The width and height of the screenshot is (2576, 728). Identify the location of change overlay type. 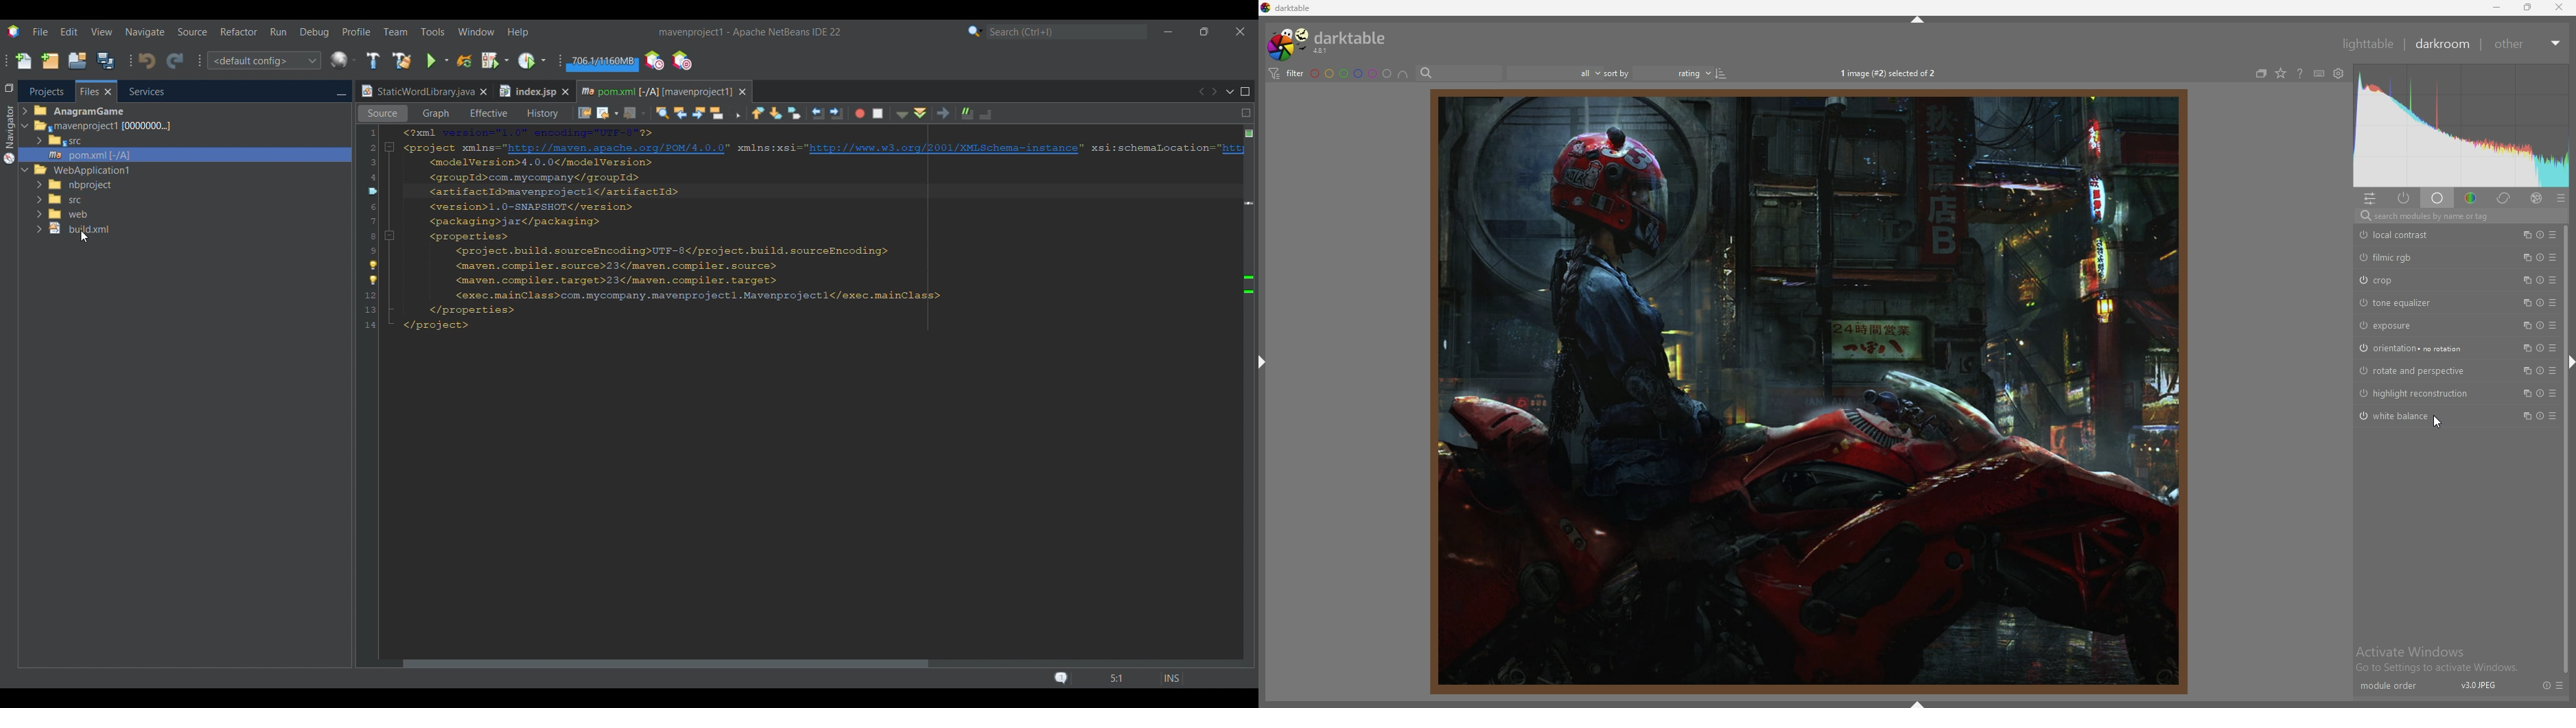
(2280, 74).